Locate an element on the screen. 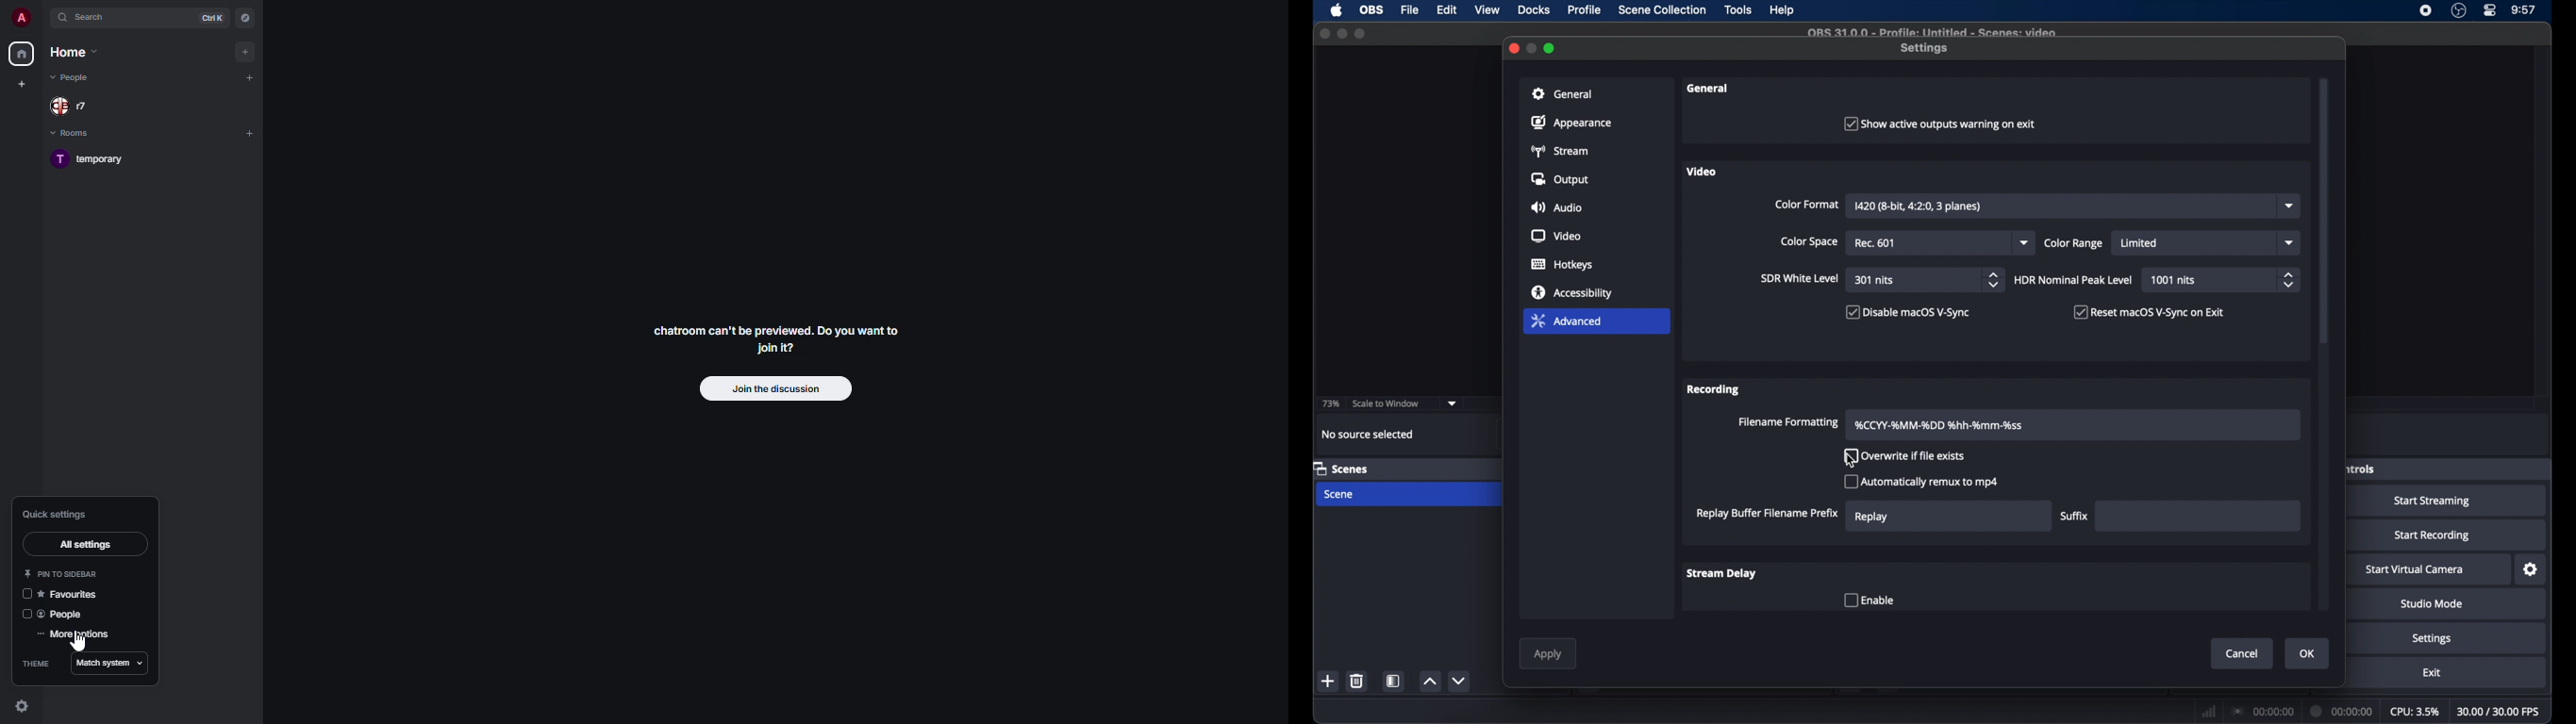 The image size is (2576, 728). connection is located at coordinates (2262, 711).